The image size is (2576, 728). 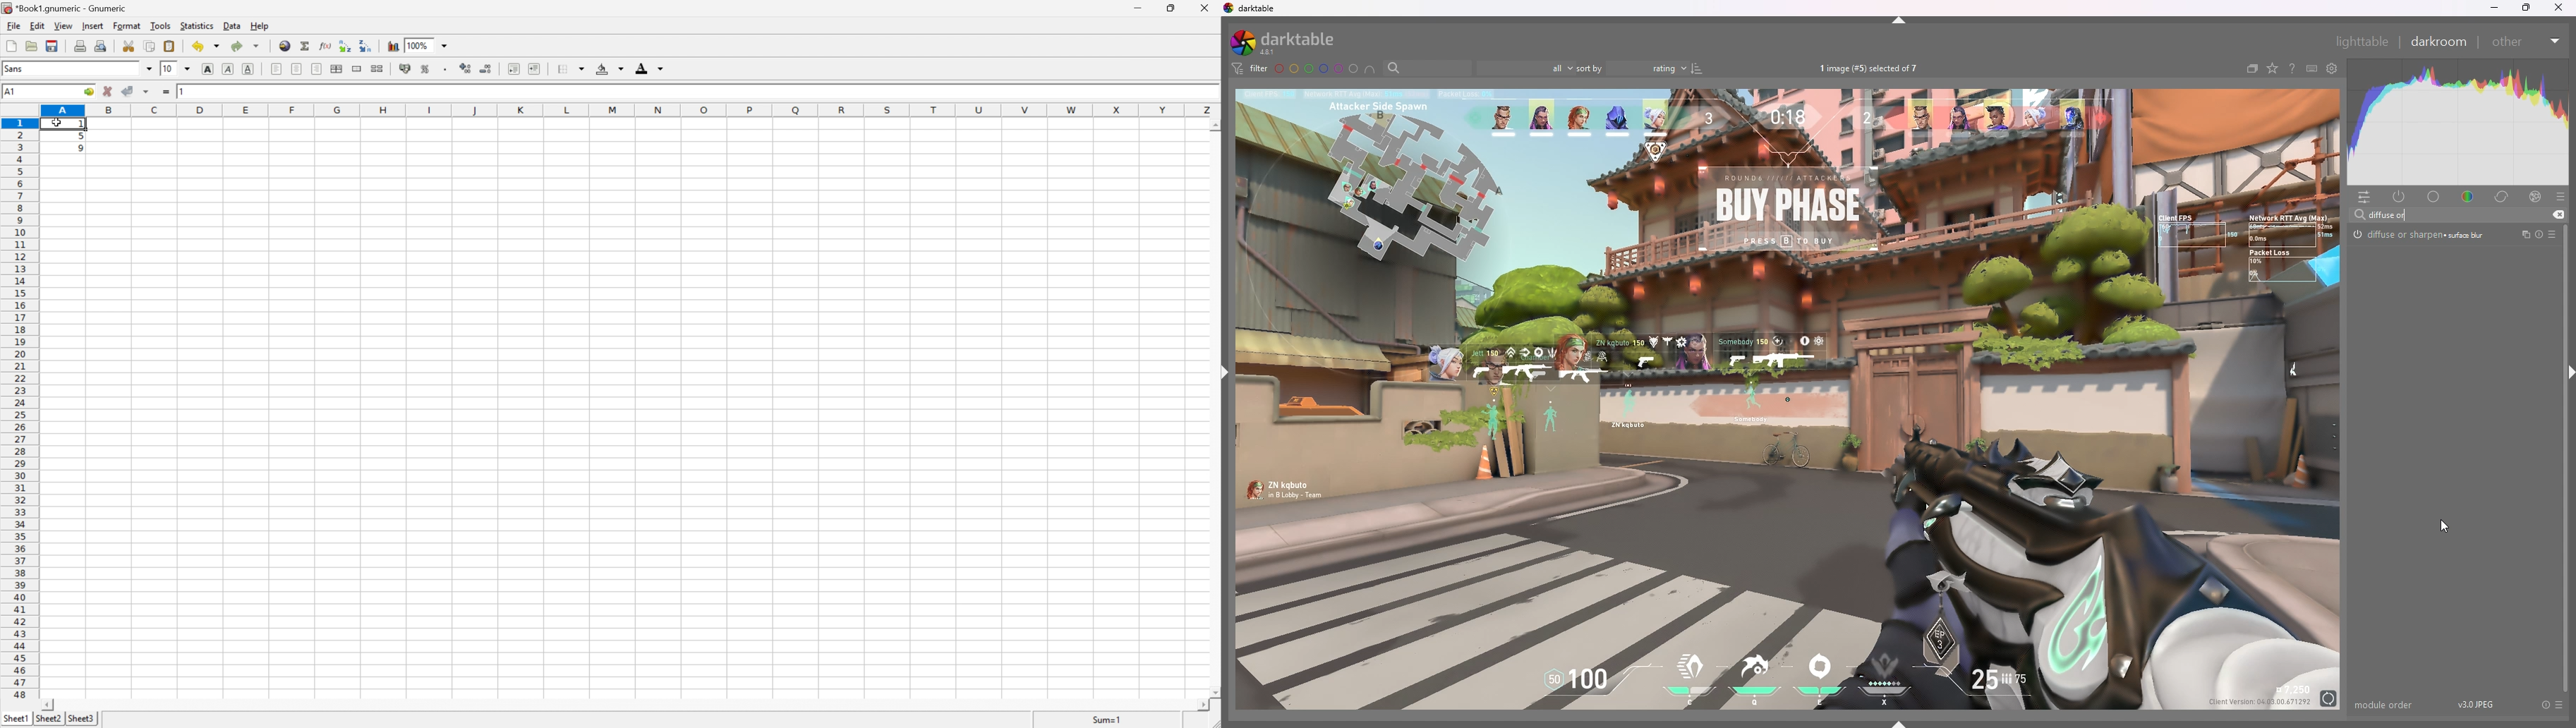 What do you see at coordinates (2312, 68) in the screenshot?
I see `keyboard shortcuts` at bounding box center [2312, 68].